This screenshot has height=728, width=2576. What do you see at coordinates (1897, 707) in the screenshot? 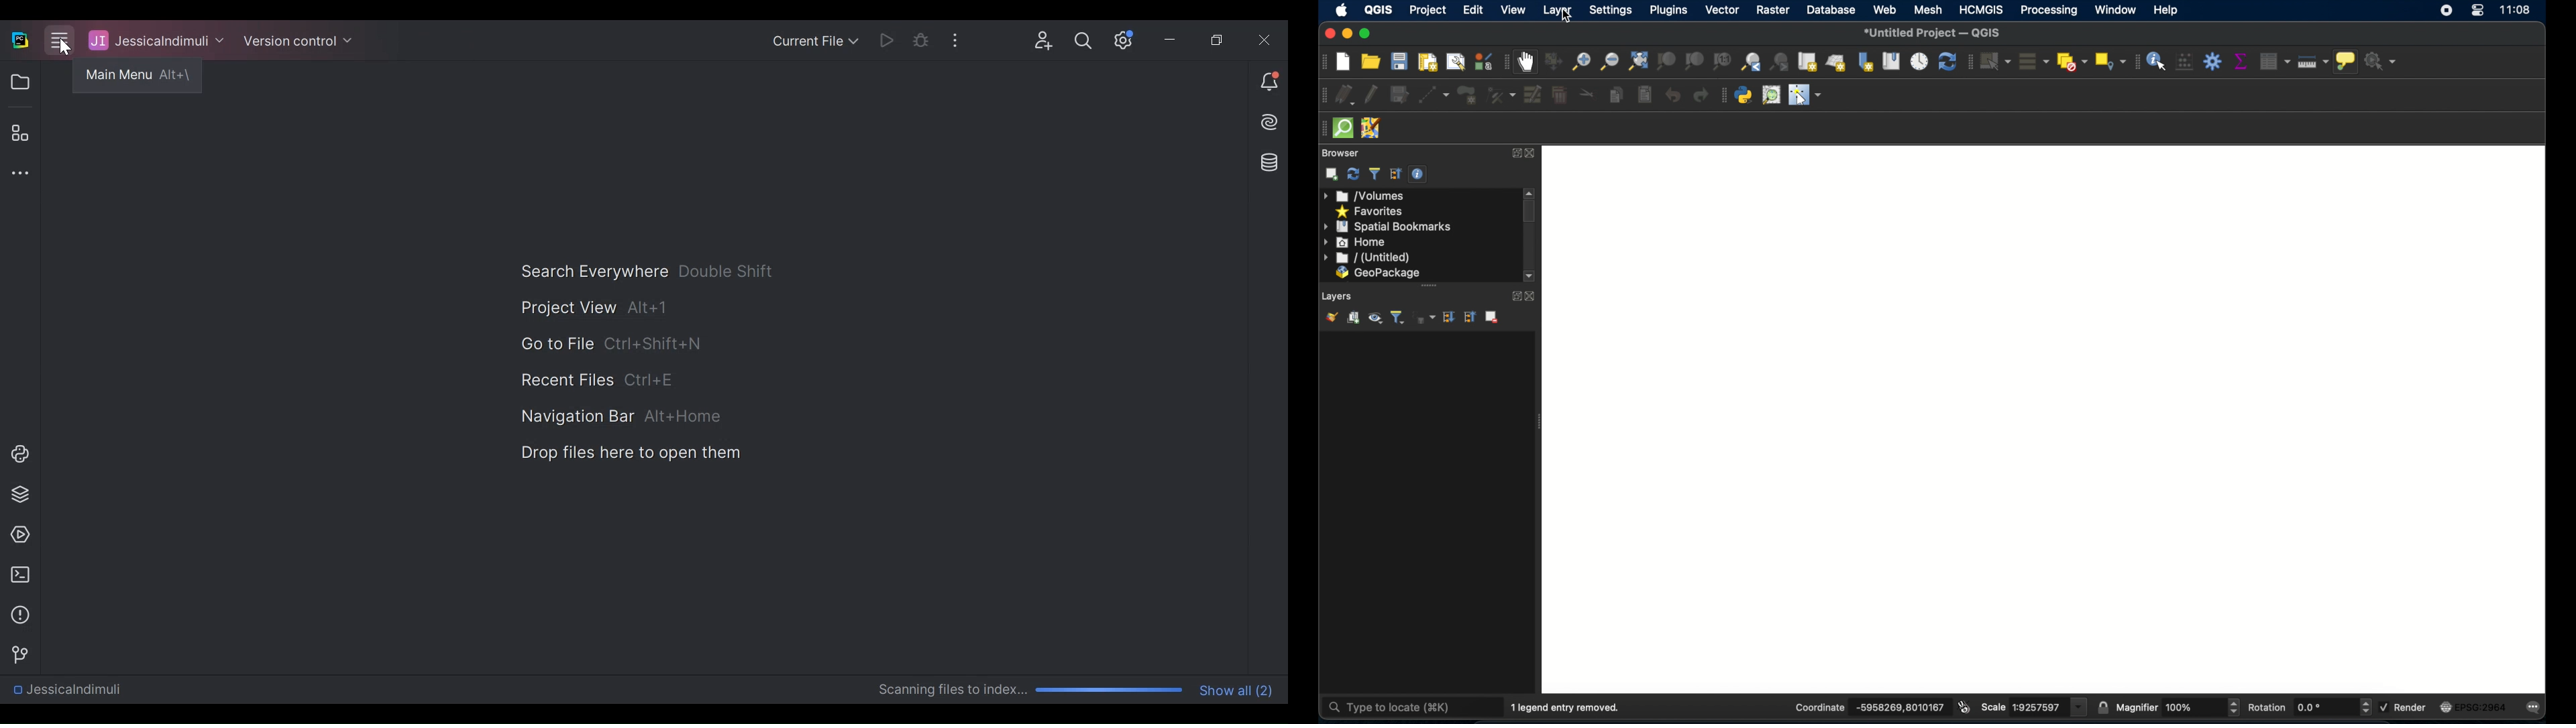
I see `coordinate` at bounding box center [1897, 707].